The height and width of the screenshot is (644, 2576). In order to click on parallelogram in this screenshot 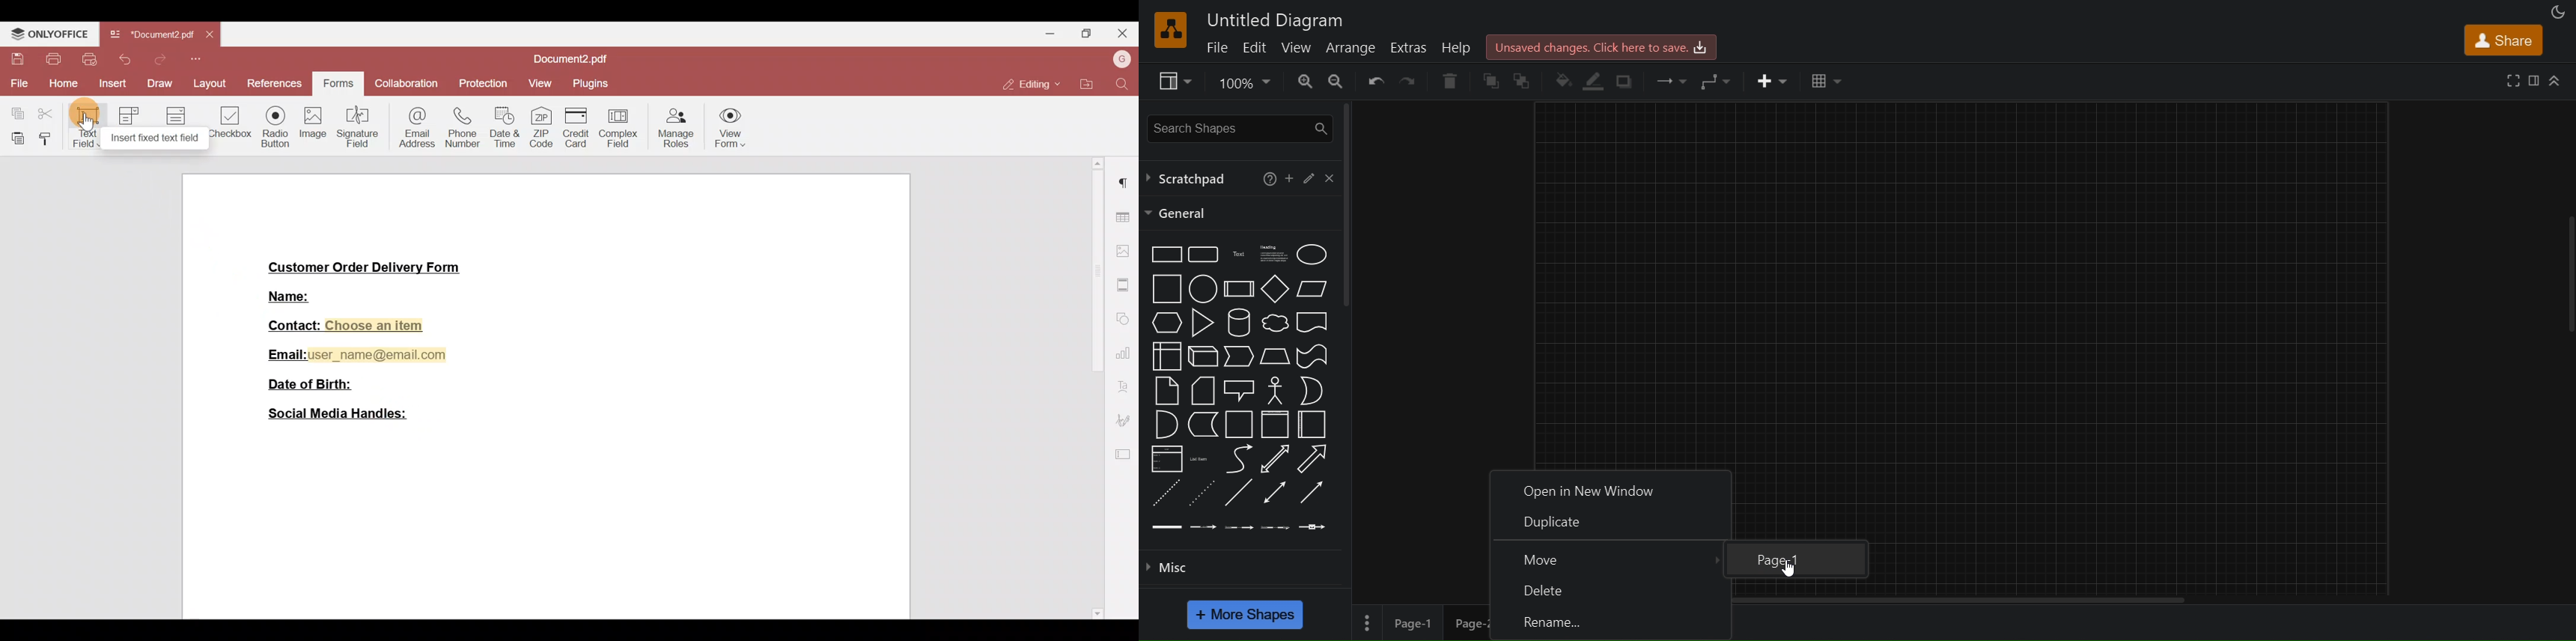, I will do `click(1313, 288)`.